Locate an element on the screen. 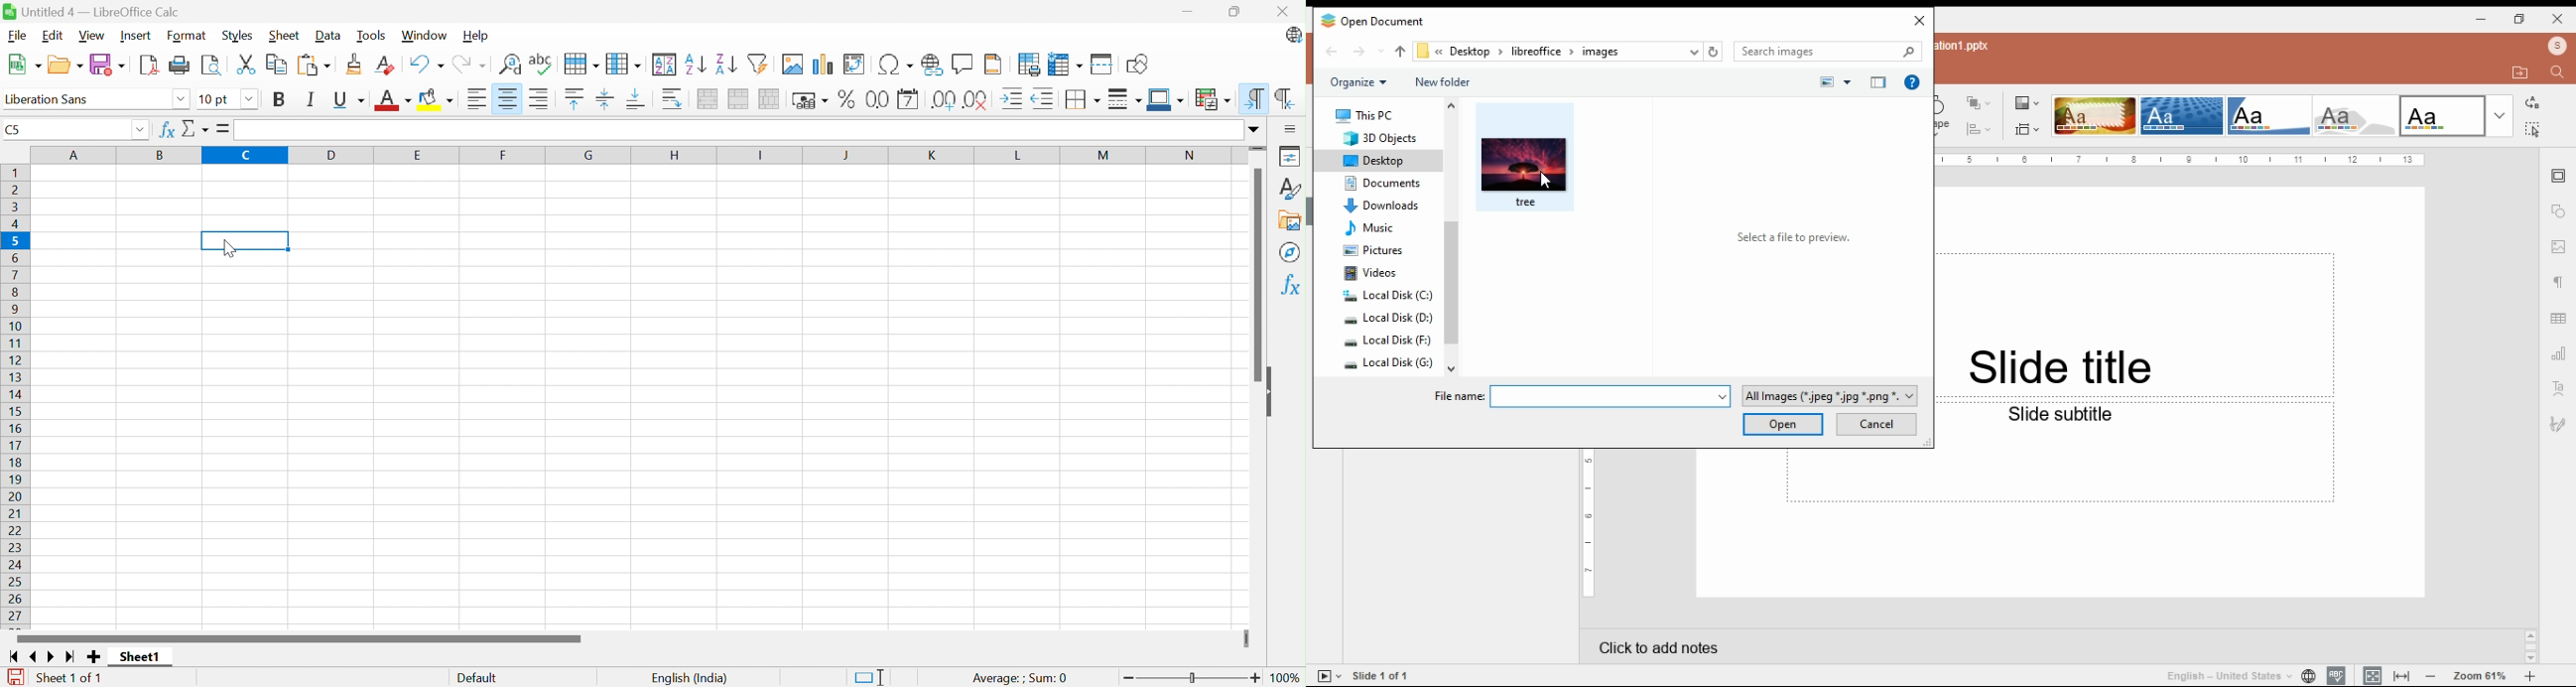 The height and width of the screenshot is (700, 2576). Close is located at coordinates (1283, 12).